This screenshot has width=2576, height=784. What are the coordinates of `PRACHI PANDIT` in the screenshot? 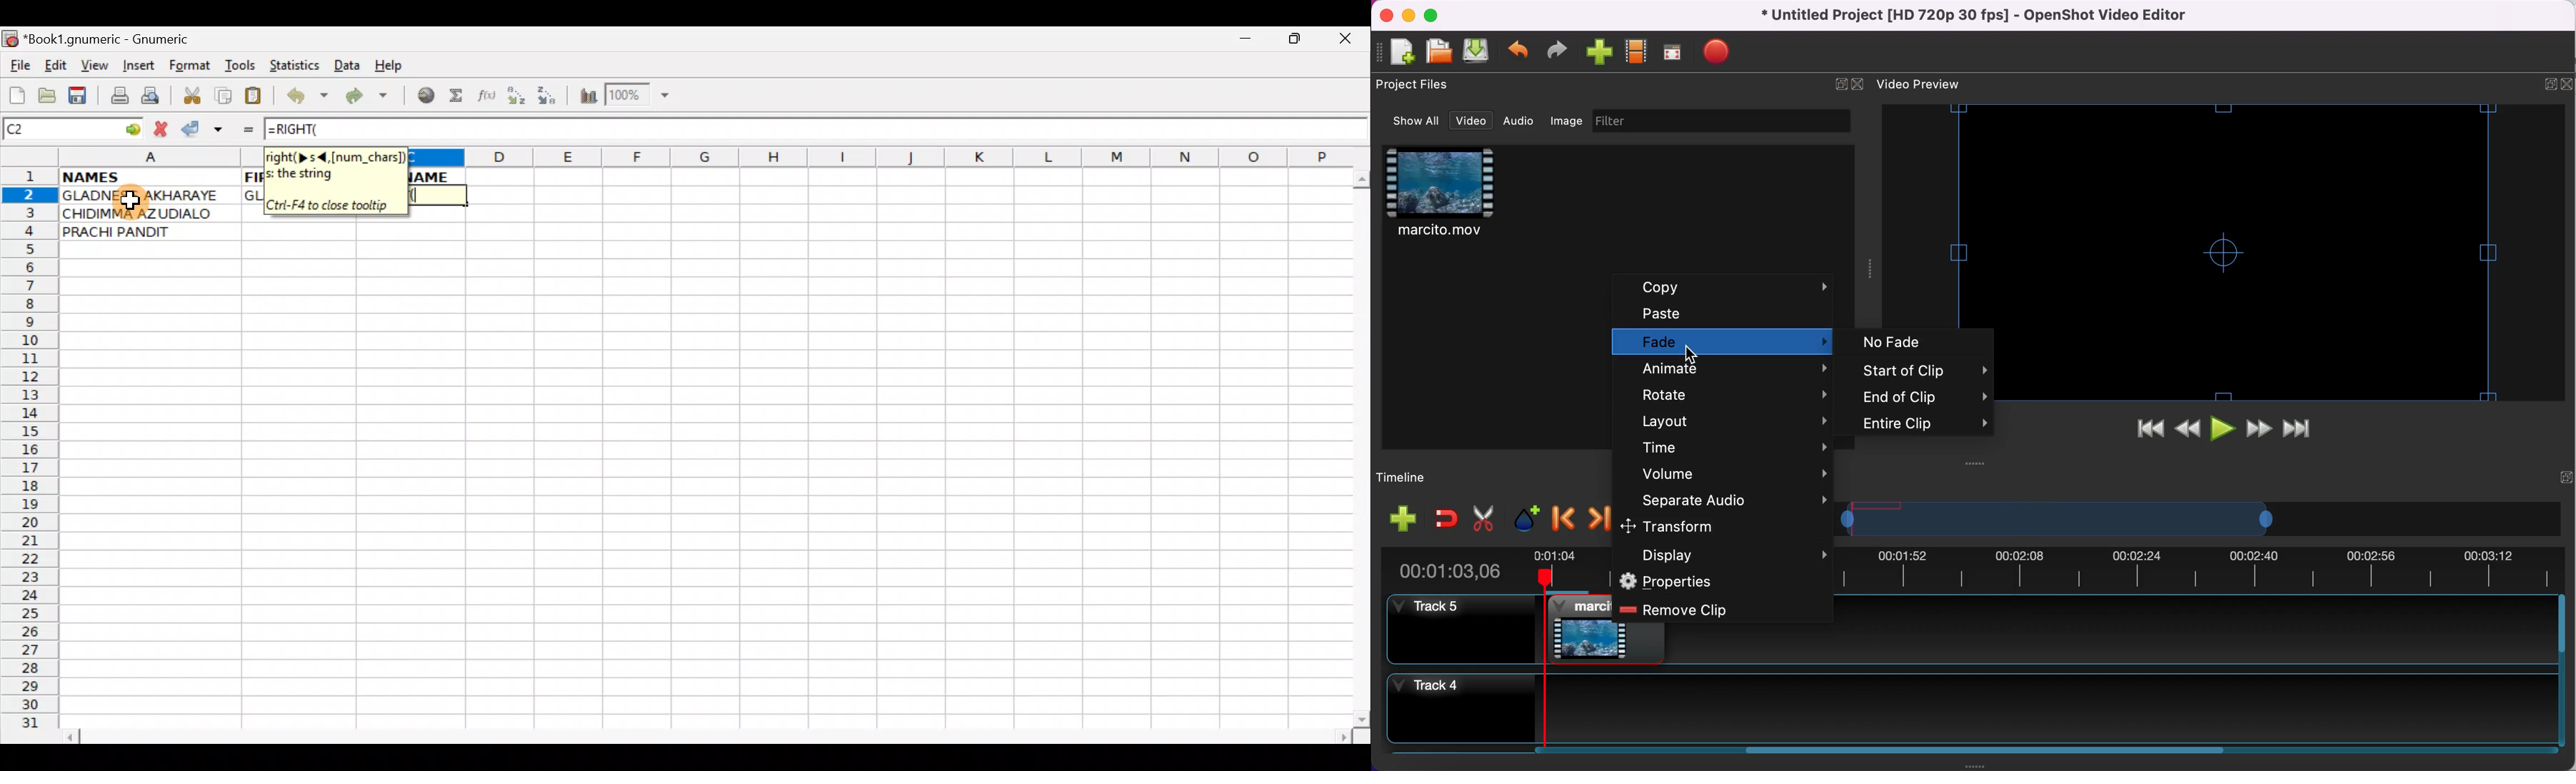 It's located at (141, 232).